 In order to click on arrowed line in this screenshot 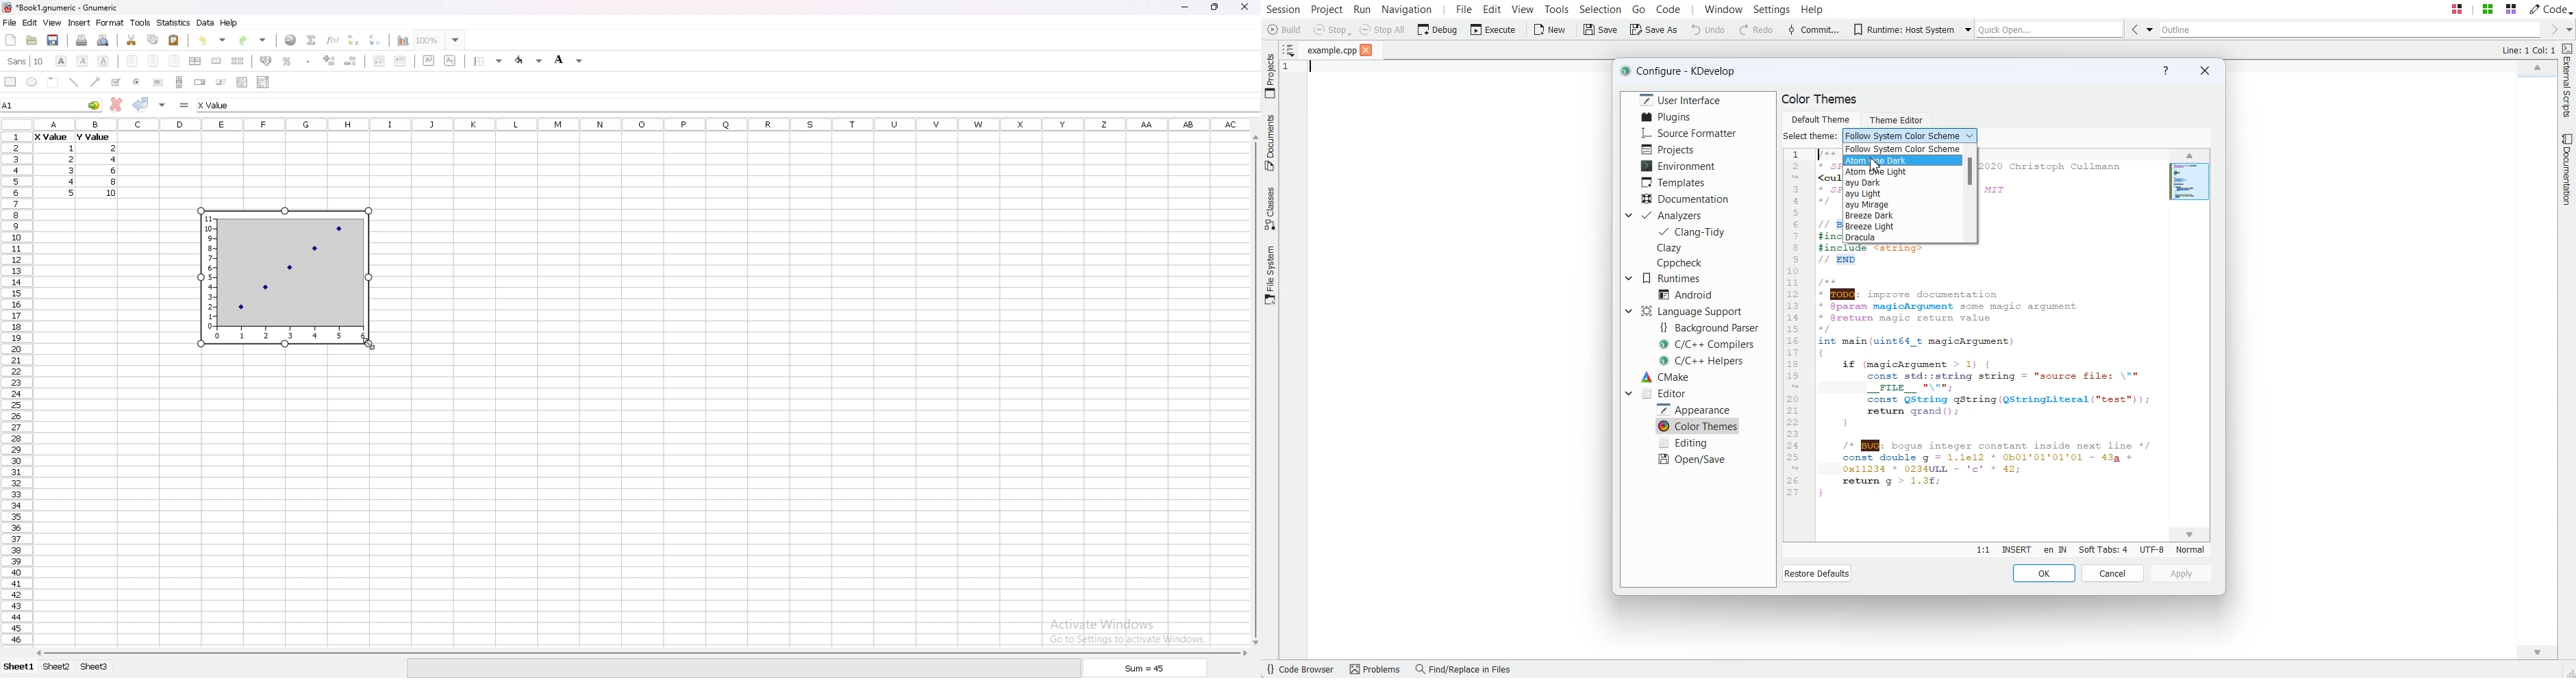, I will do `click(96, 81)`.